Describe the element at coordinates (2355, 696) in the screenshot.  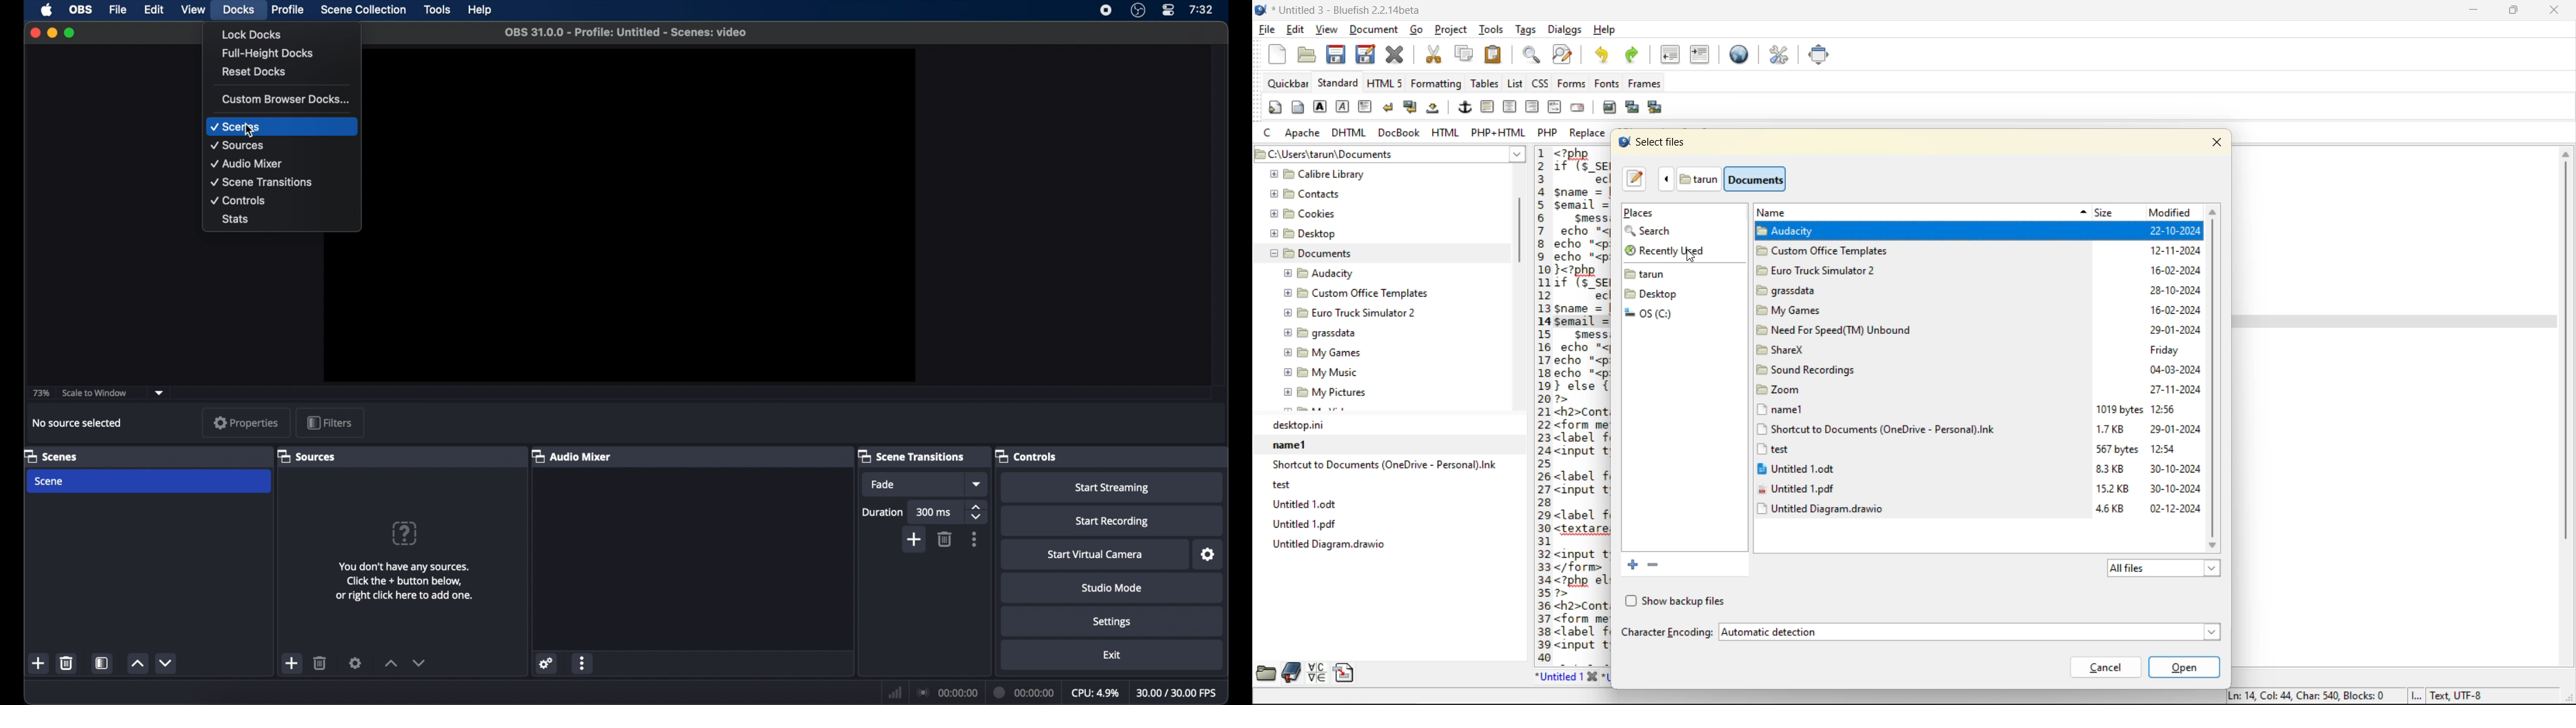
I see `metadata` at that location.